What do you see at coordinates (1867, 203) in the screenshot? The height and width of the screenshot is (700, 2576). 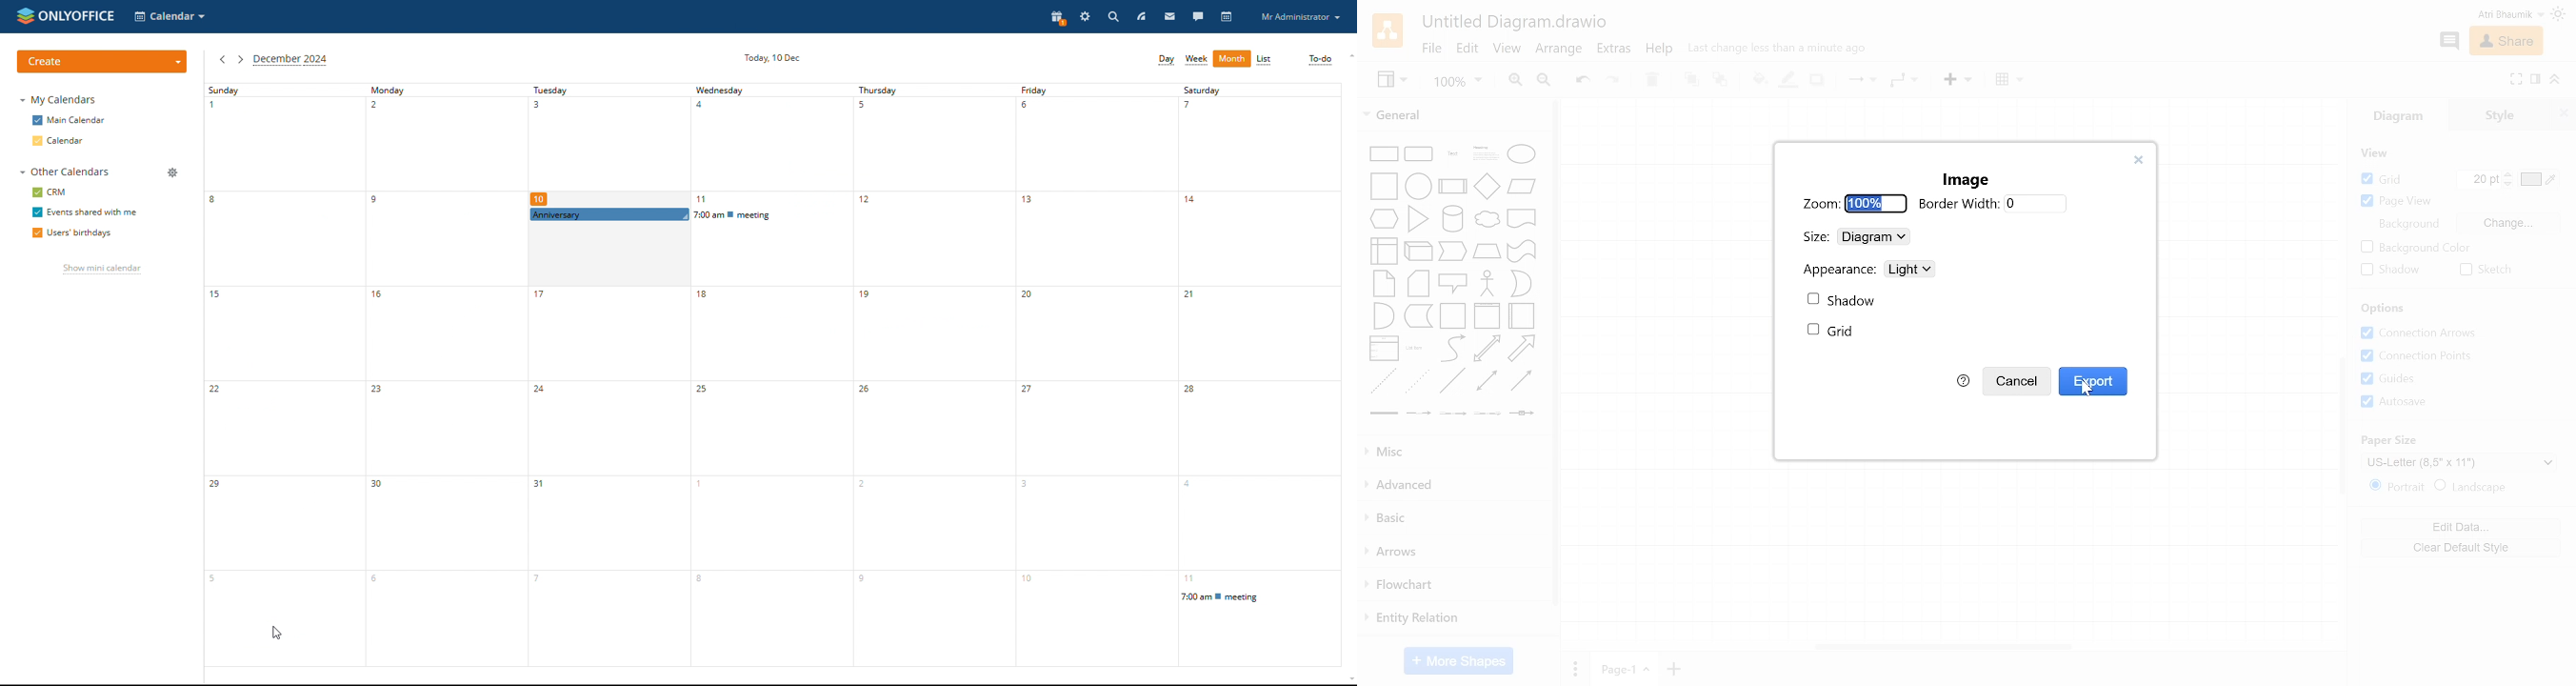 I see `100%` at bounding box center [1867, 203].